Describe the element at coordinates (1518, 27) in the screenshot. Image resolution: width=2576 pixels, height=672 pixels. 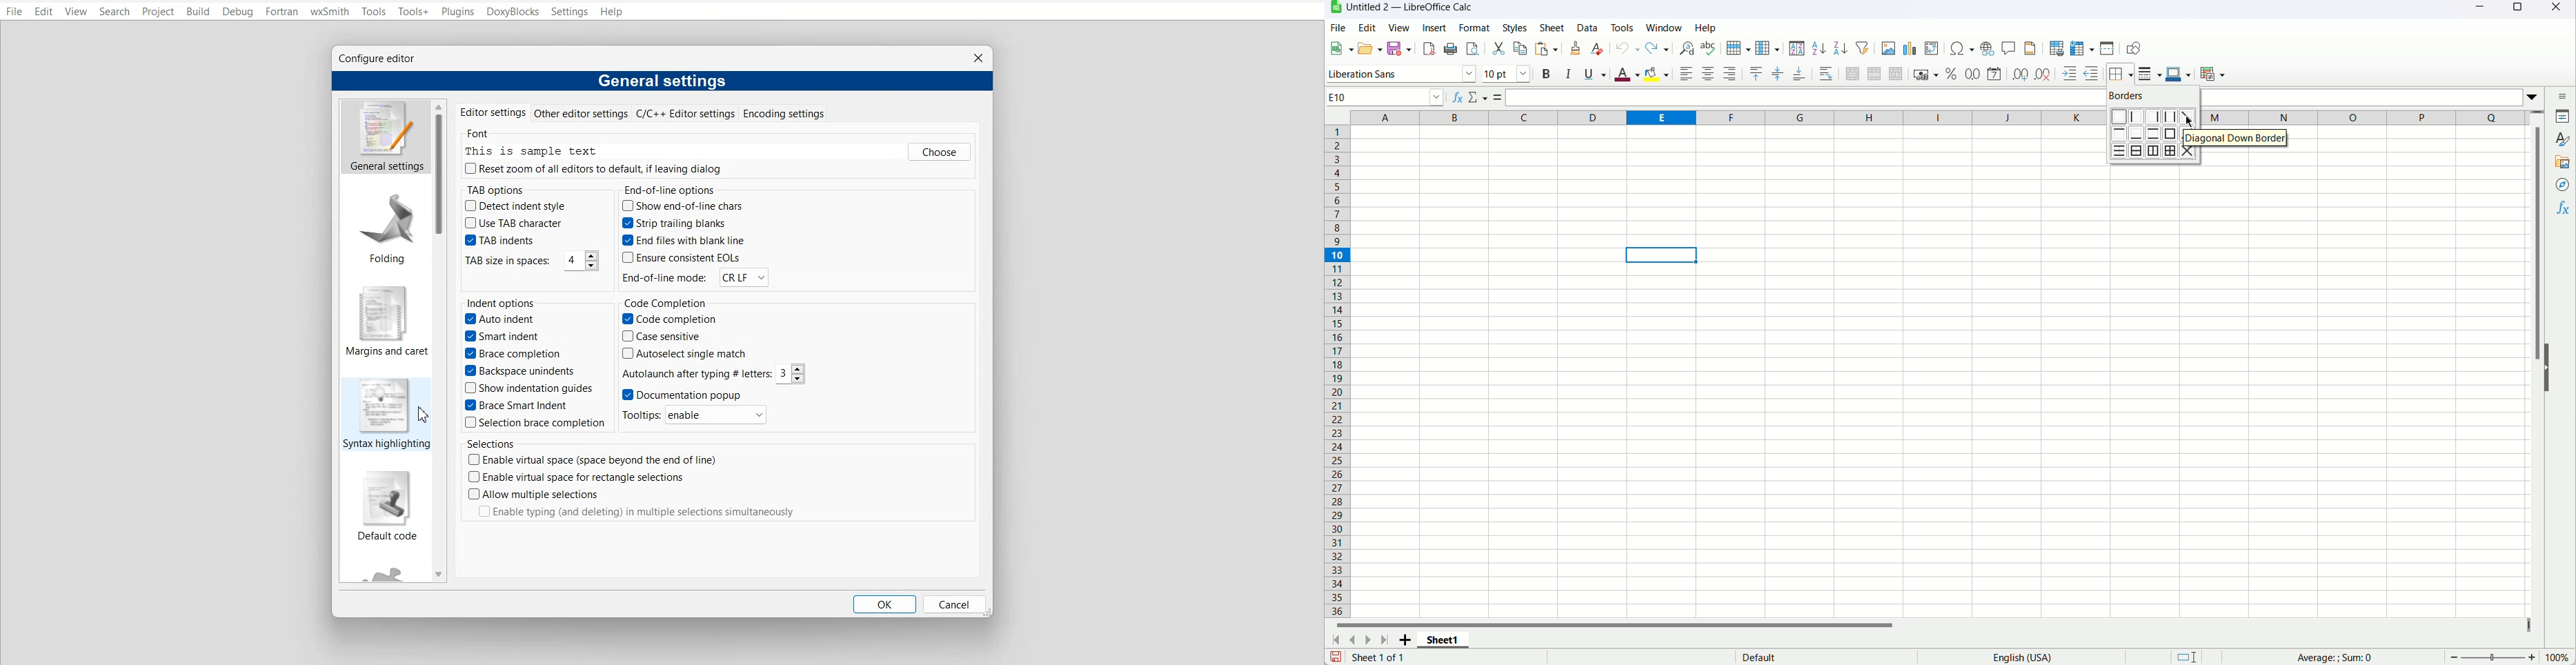
I see `Styles` at that location.